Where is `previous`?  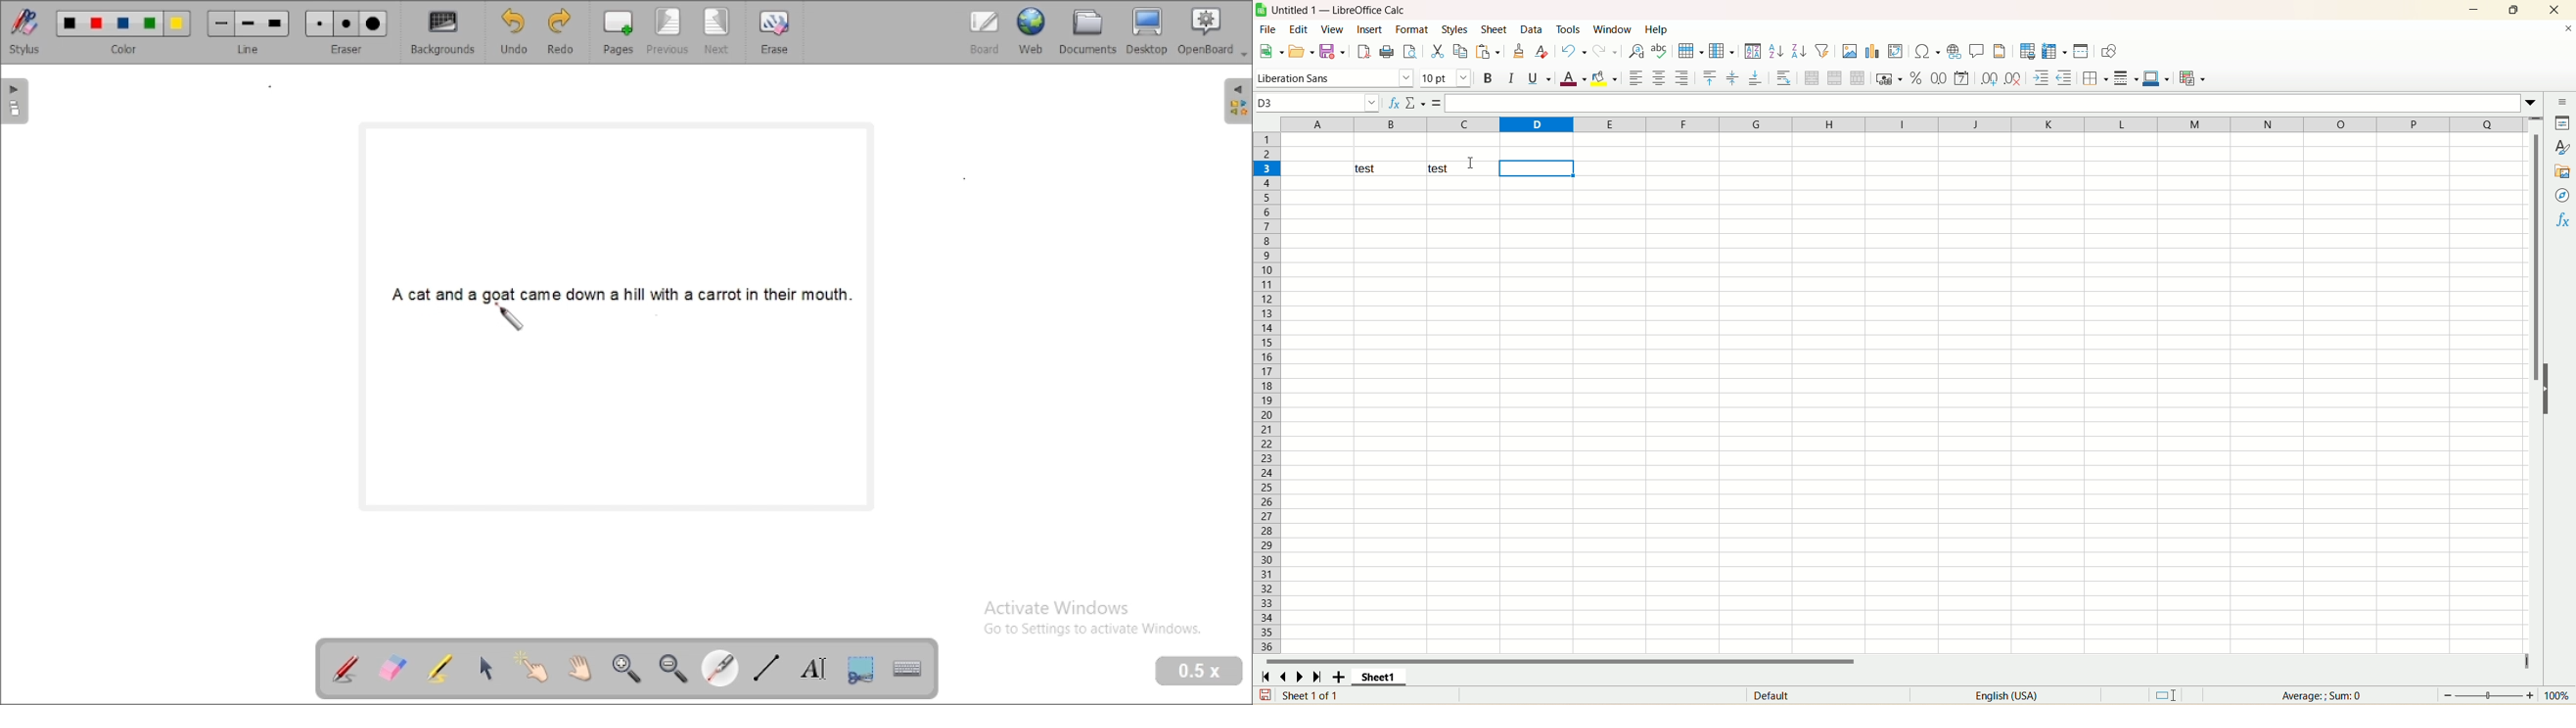 previous is located at coordinates (667, 32).